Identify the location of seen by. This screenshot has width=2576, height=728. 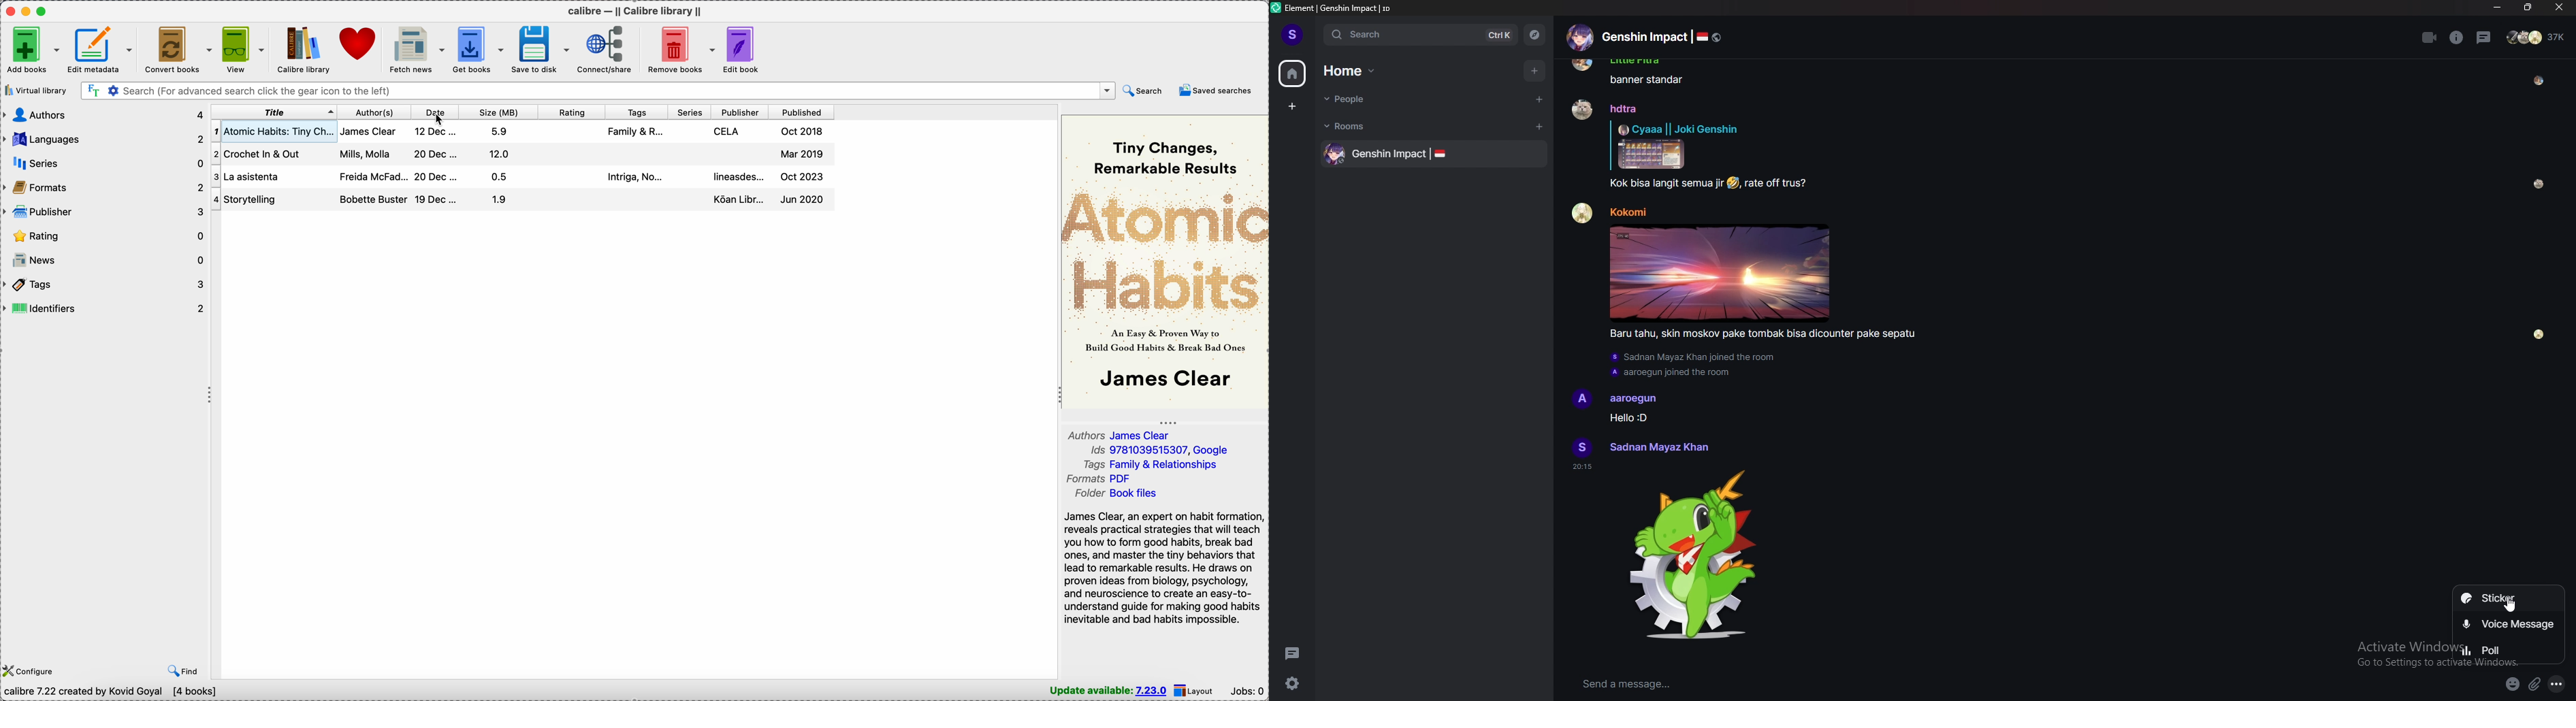
(2539, 184).